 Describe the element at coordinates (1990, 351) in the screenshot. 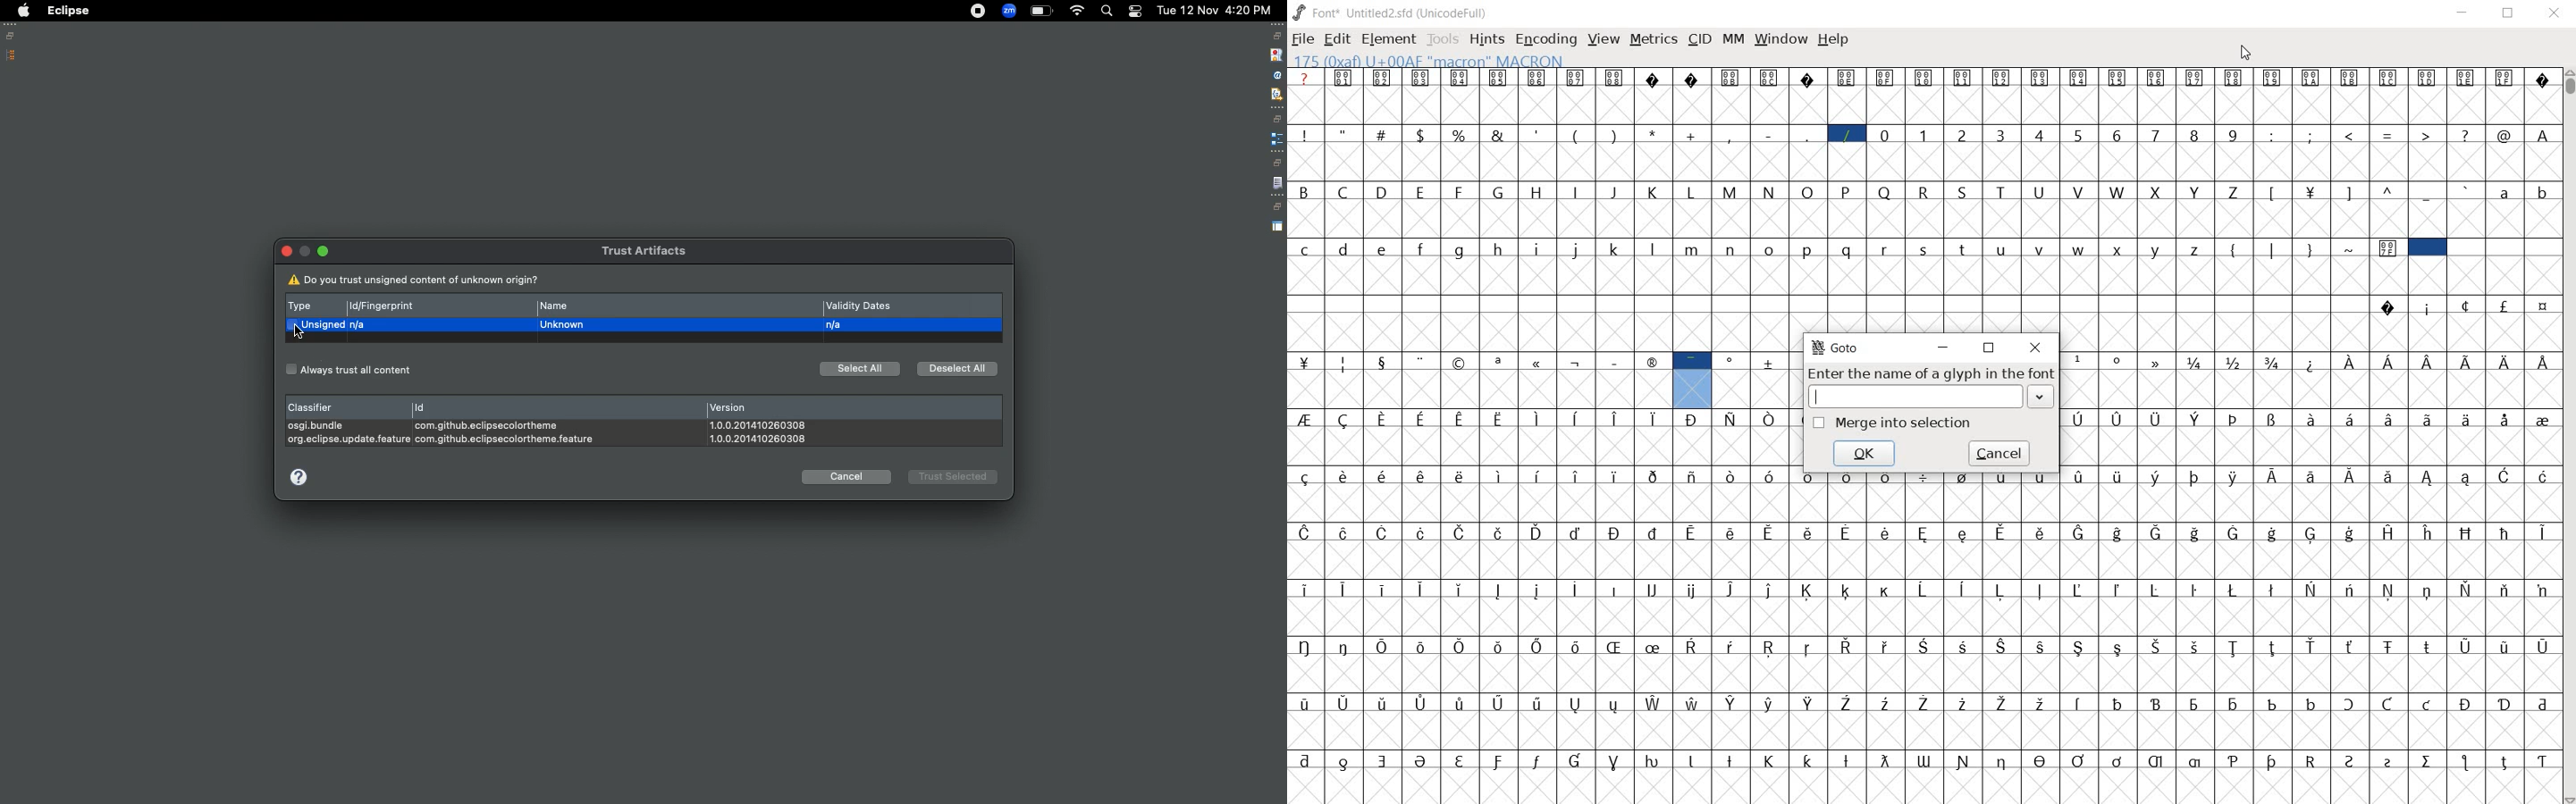

I see `restore` at that location.